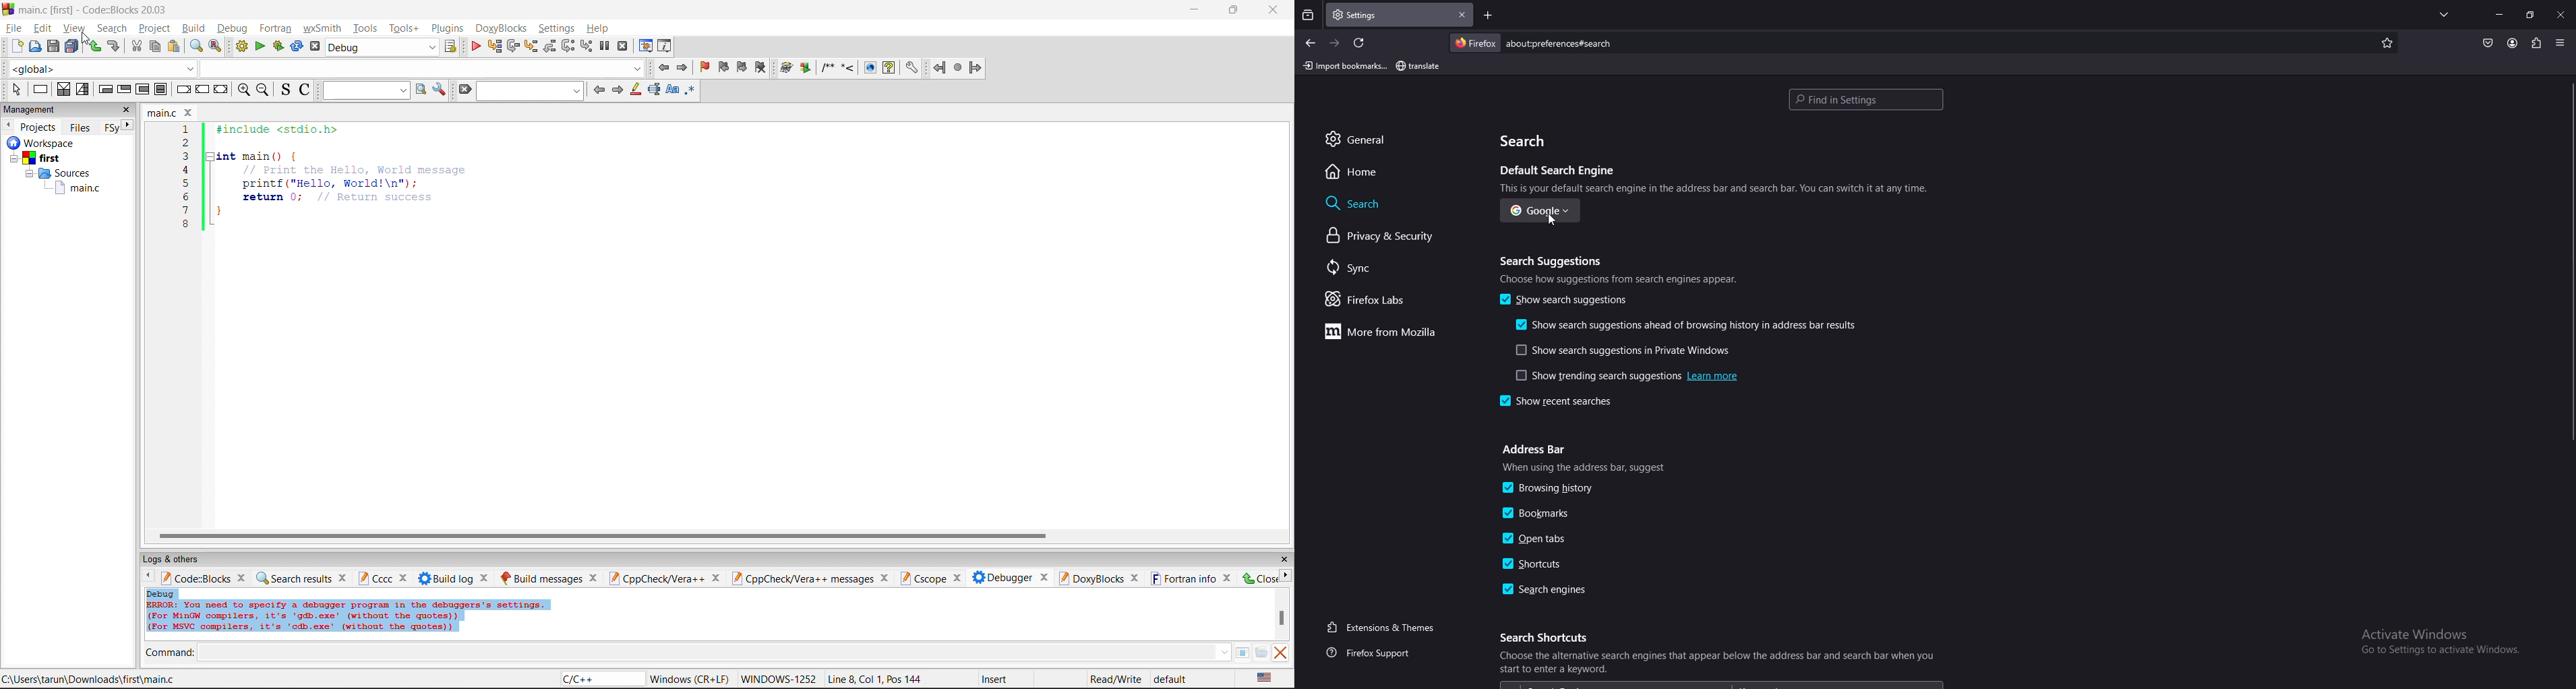 The height and width of the screenshot is (700, 2576). I want to click on show trending search suggestions, so click(1624, 375).